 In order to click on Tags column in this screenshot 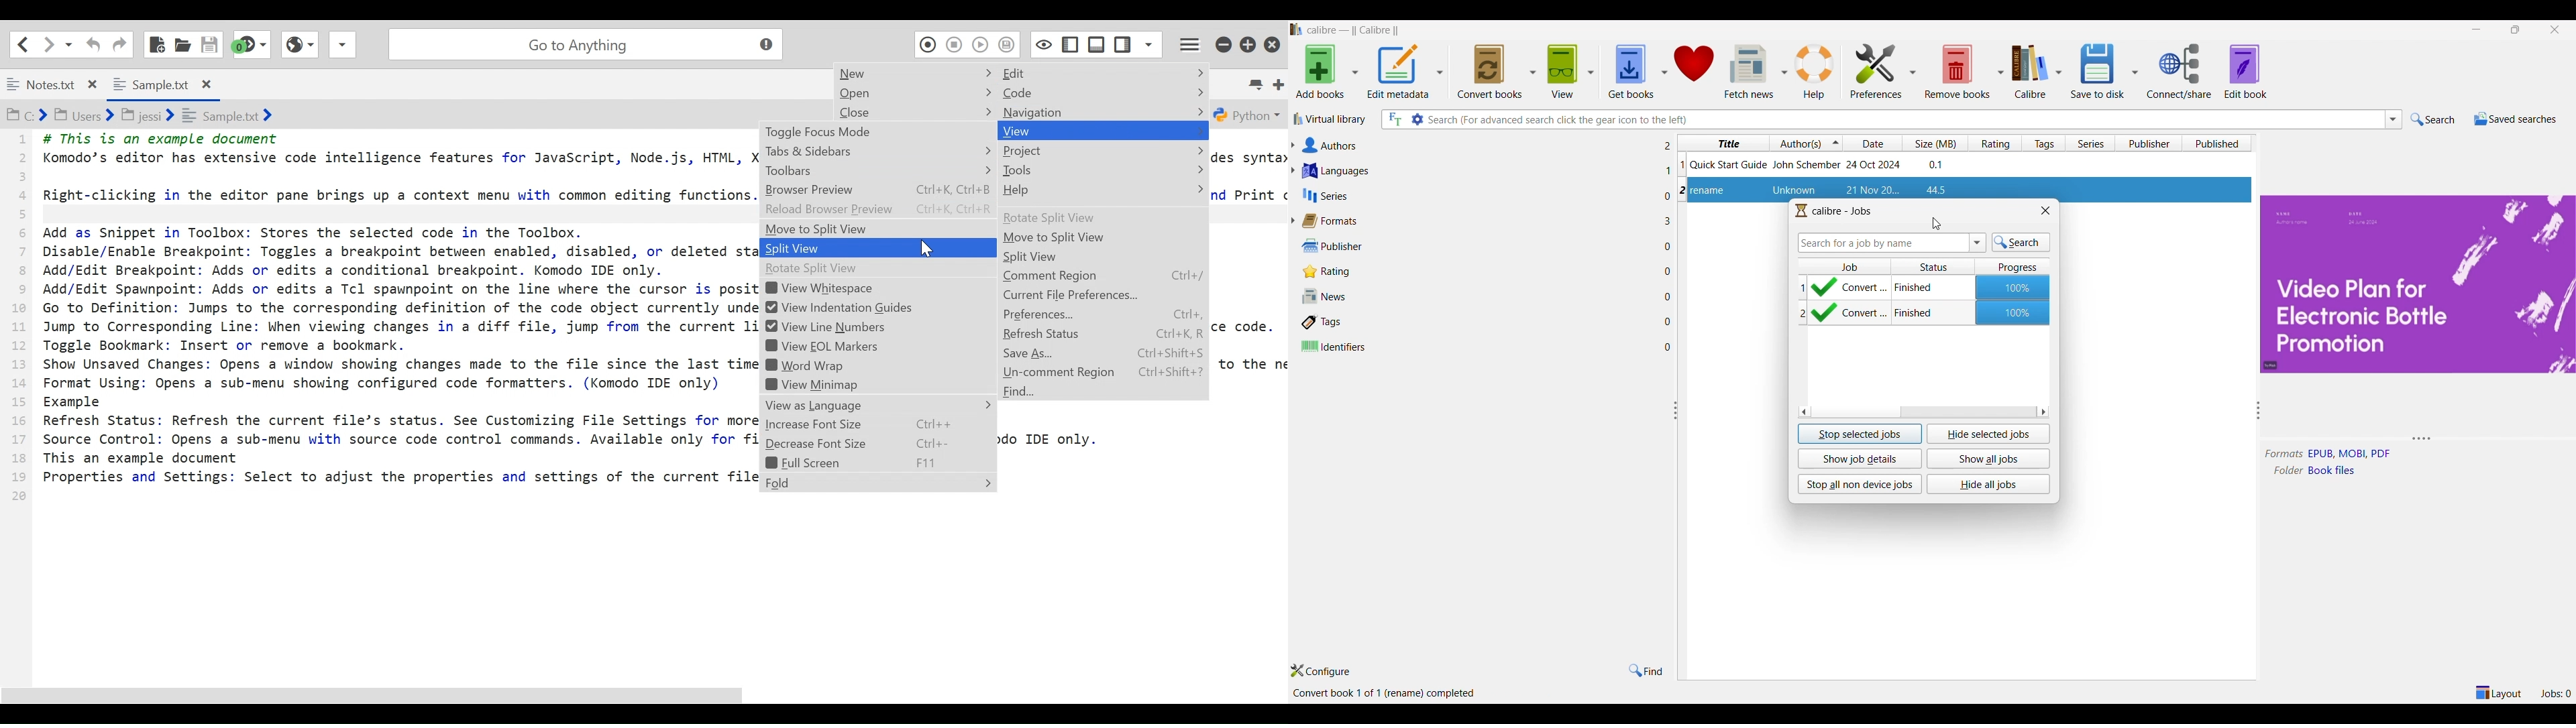, I will do `click(2043, 143)`.